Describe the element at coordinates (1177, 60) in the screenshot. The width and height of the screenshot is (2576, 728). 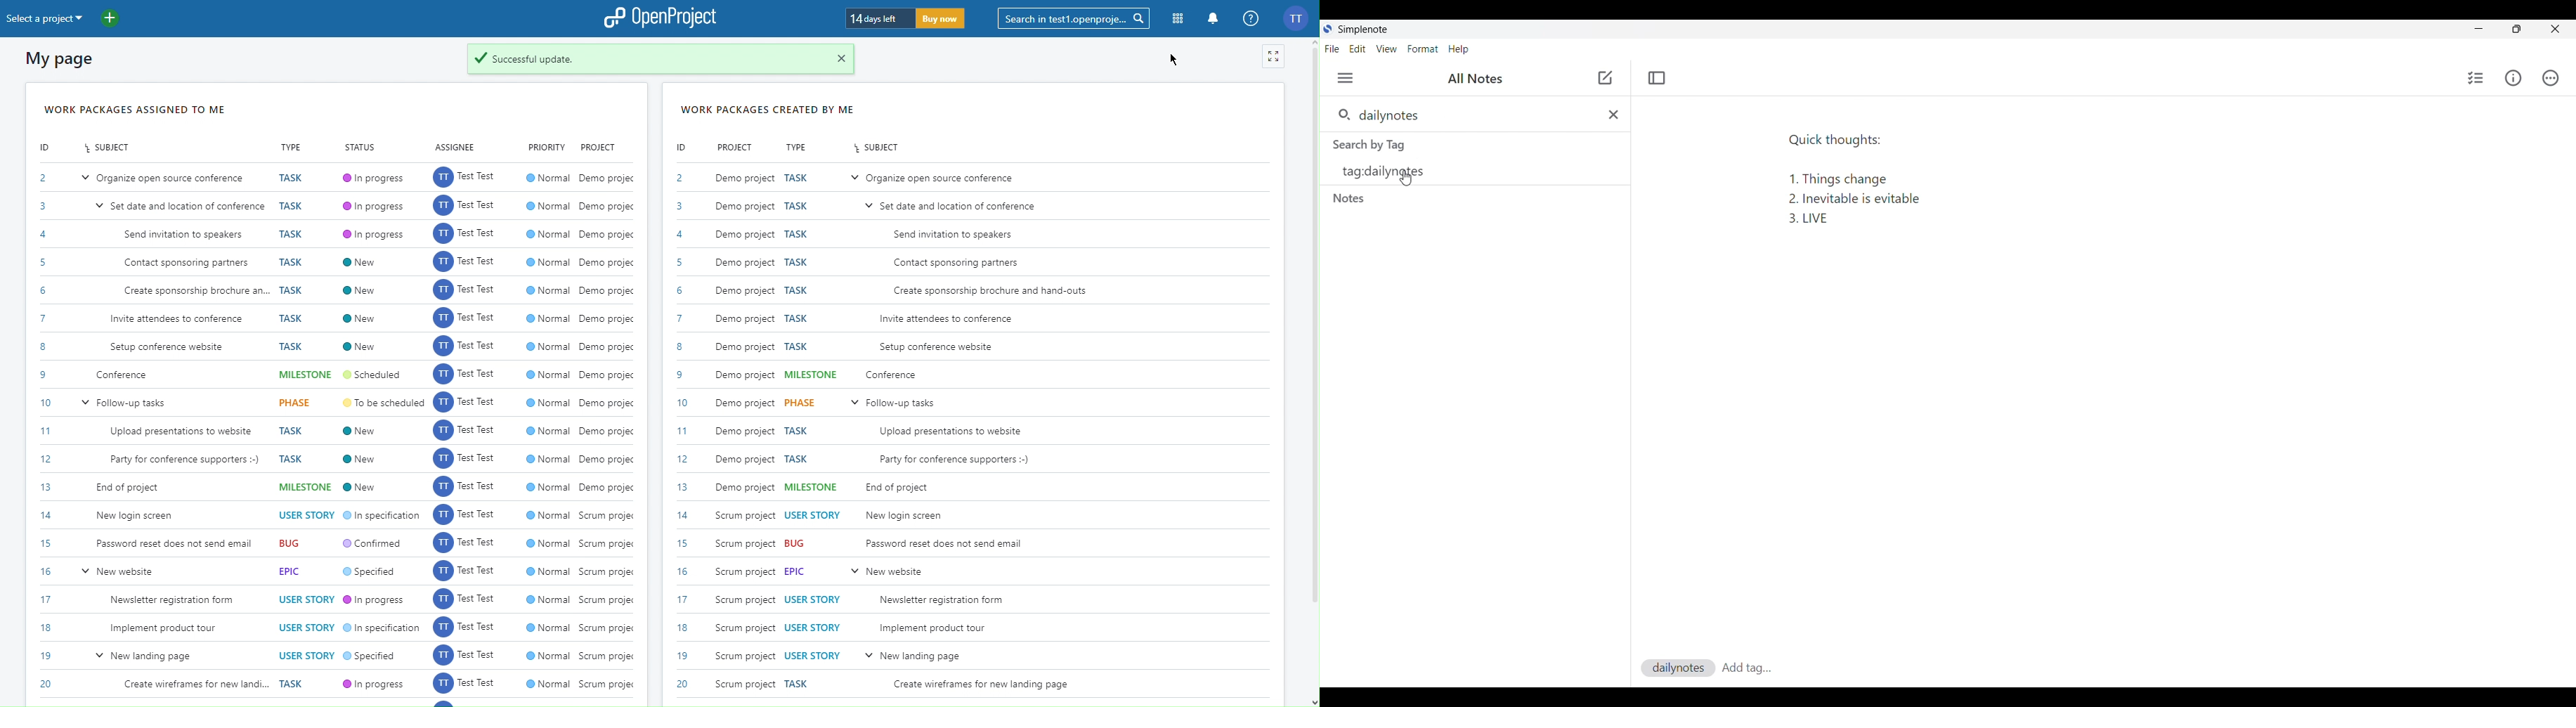
I see `Cursor` at that location.